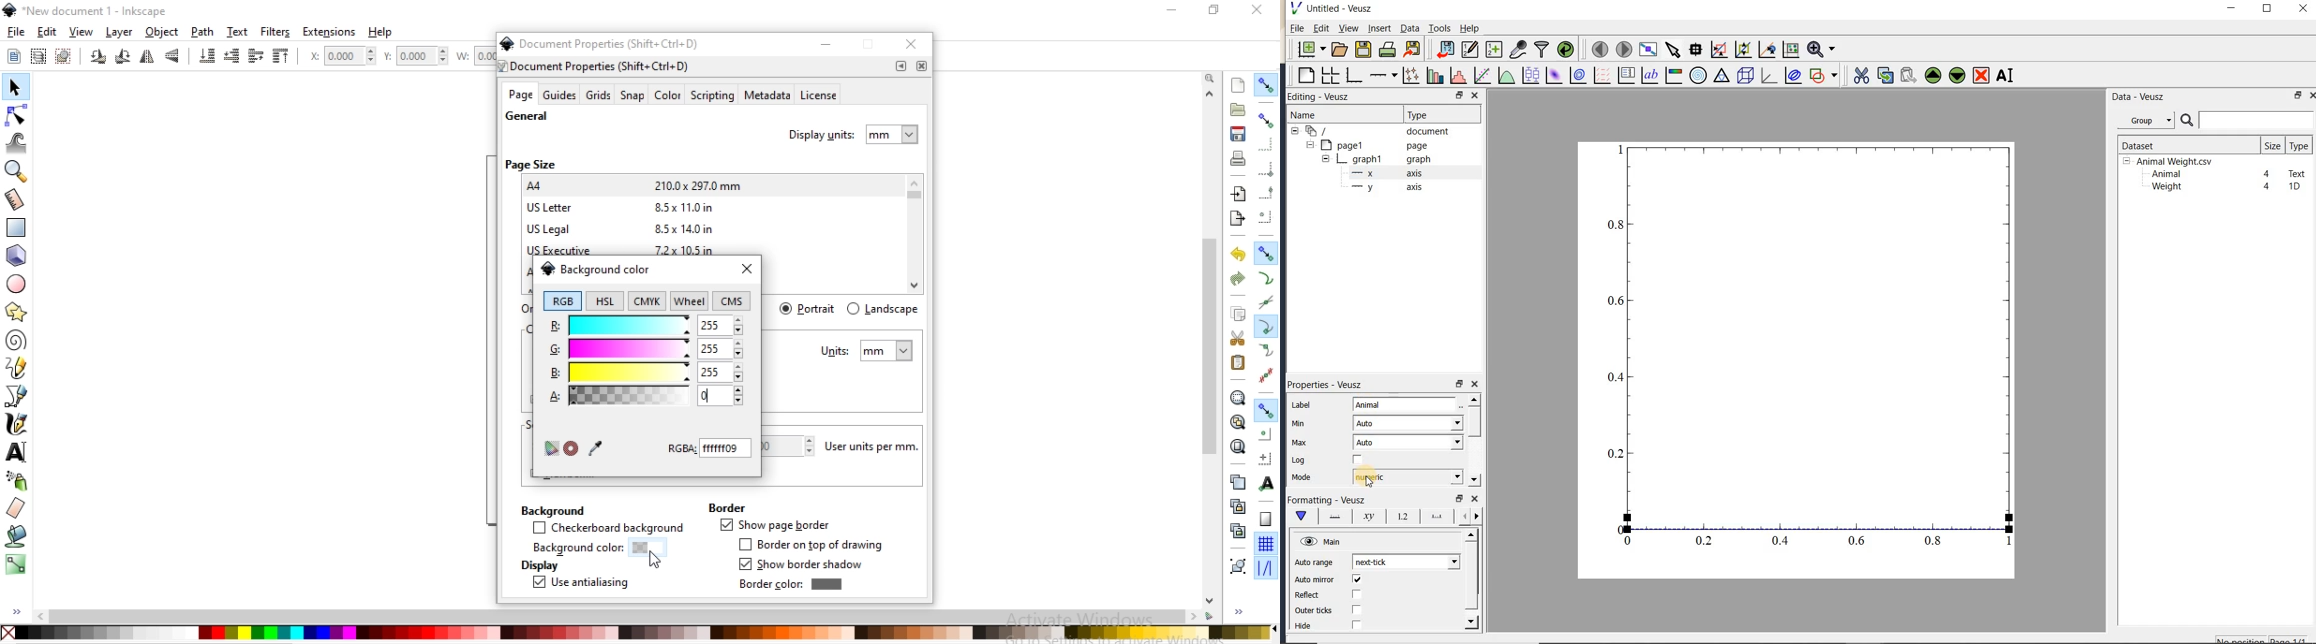 The width and height of the screenshot is (2324, 644). I want to click on checkerboard background, so click(609, 529).